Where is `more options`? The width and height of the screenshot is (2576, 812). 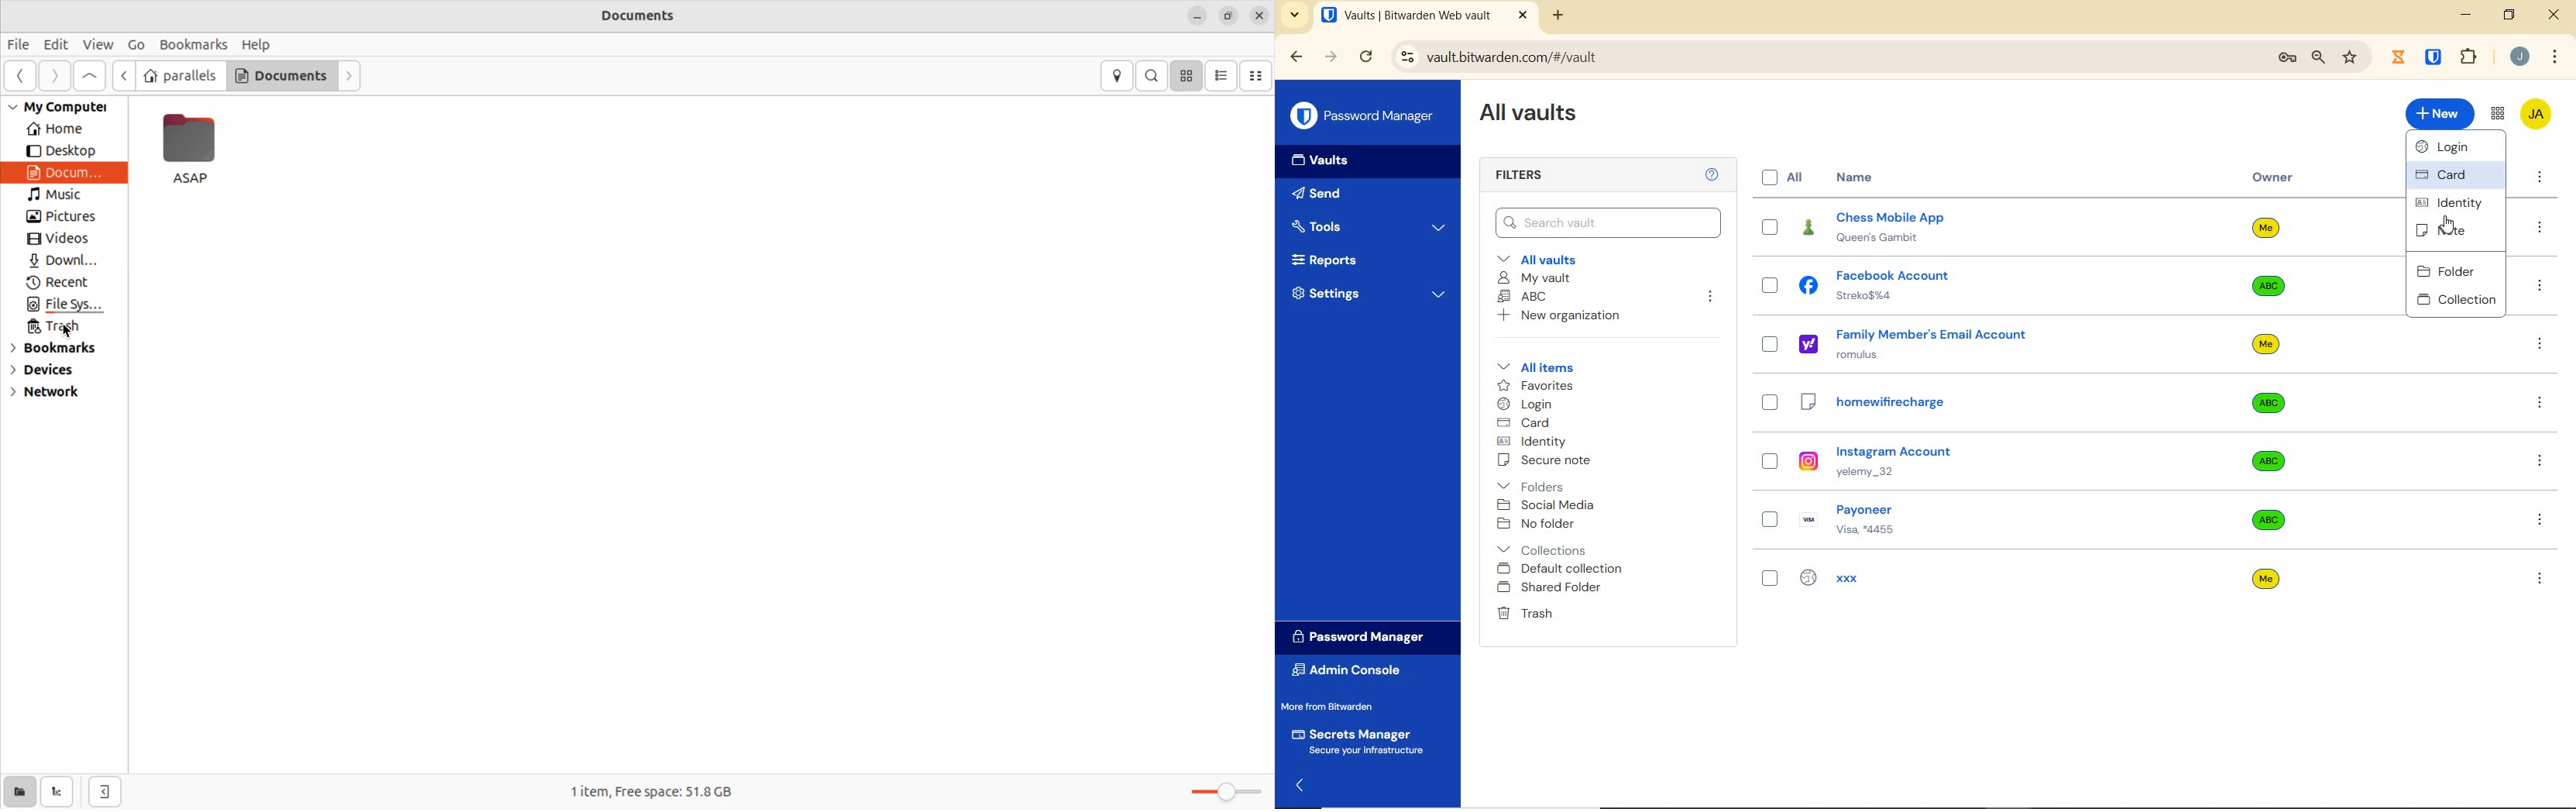 more options is located at coordinates (2540, 578).